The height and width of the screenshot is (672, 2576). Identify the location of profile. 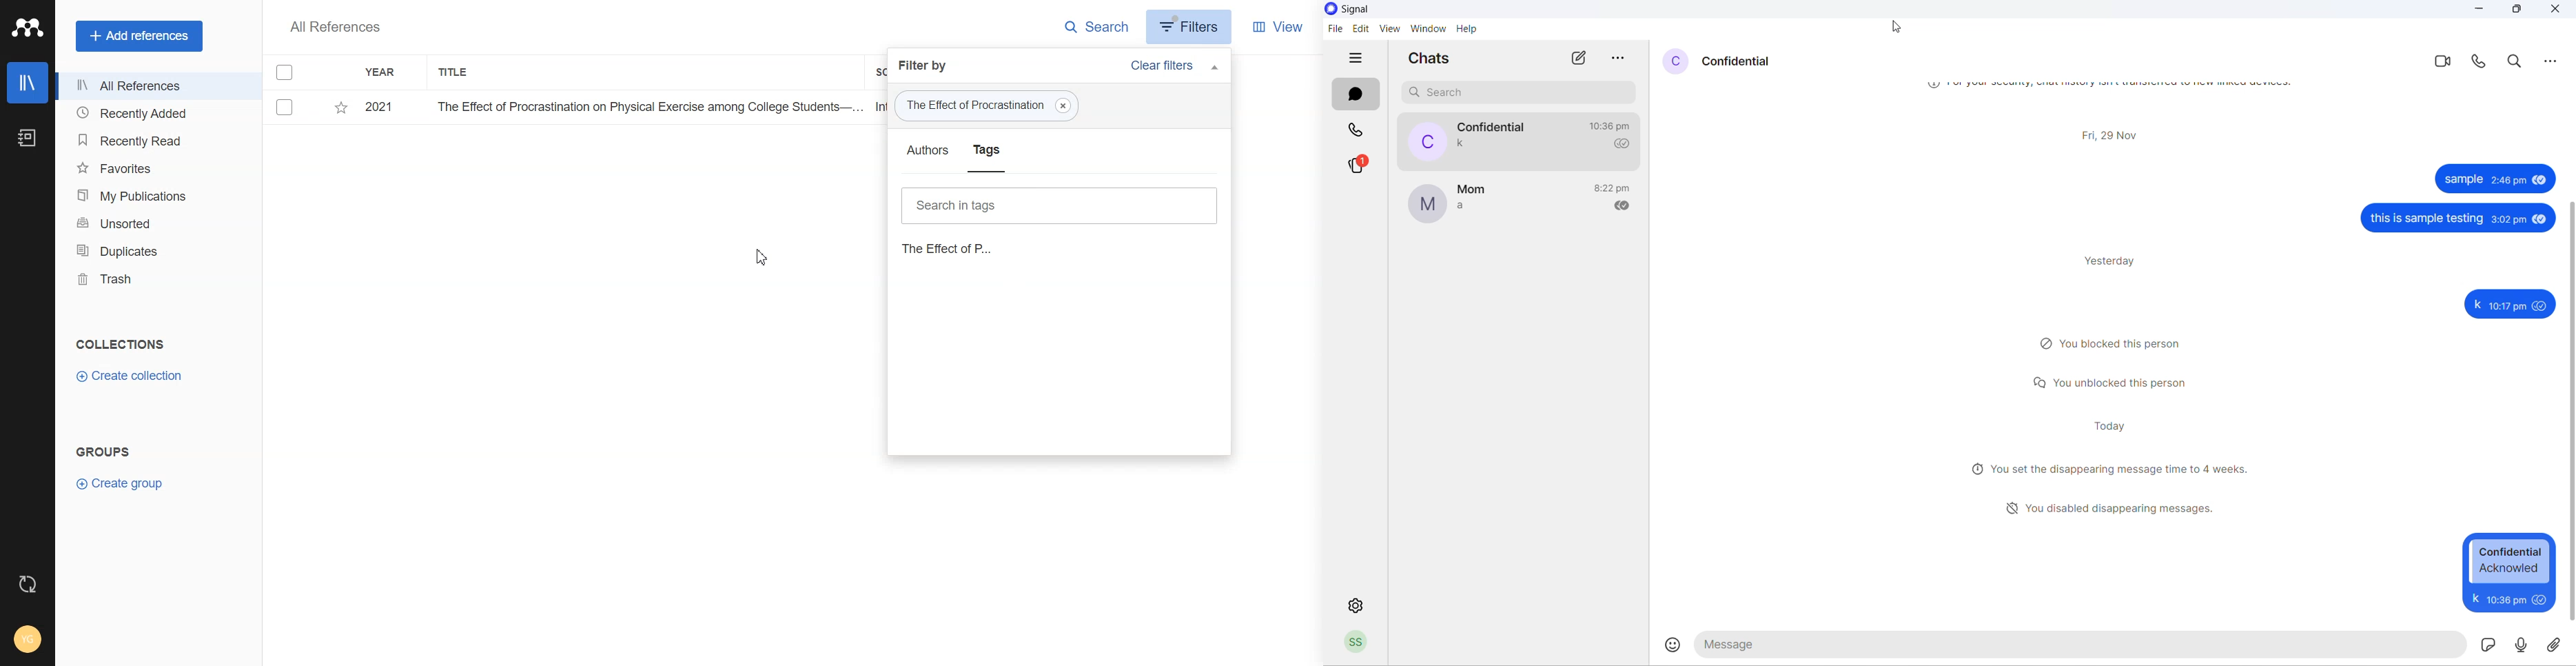
(1362, 642).